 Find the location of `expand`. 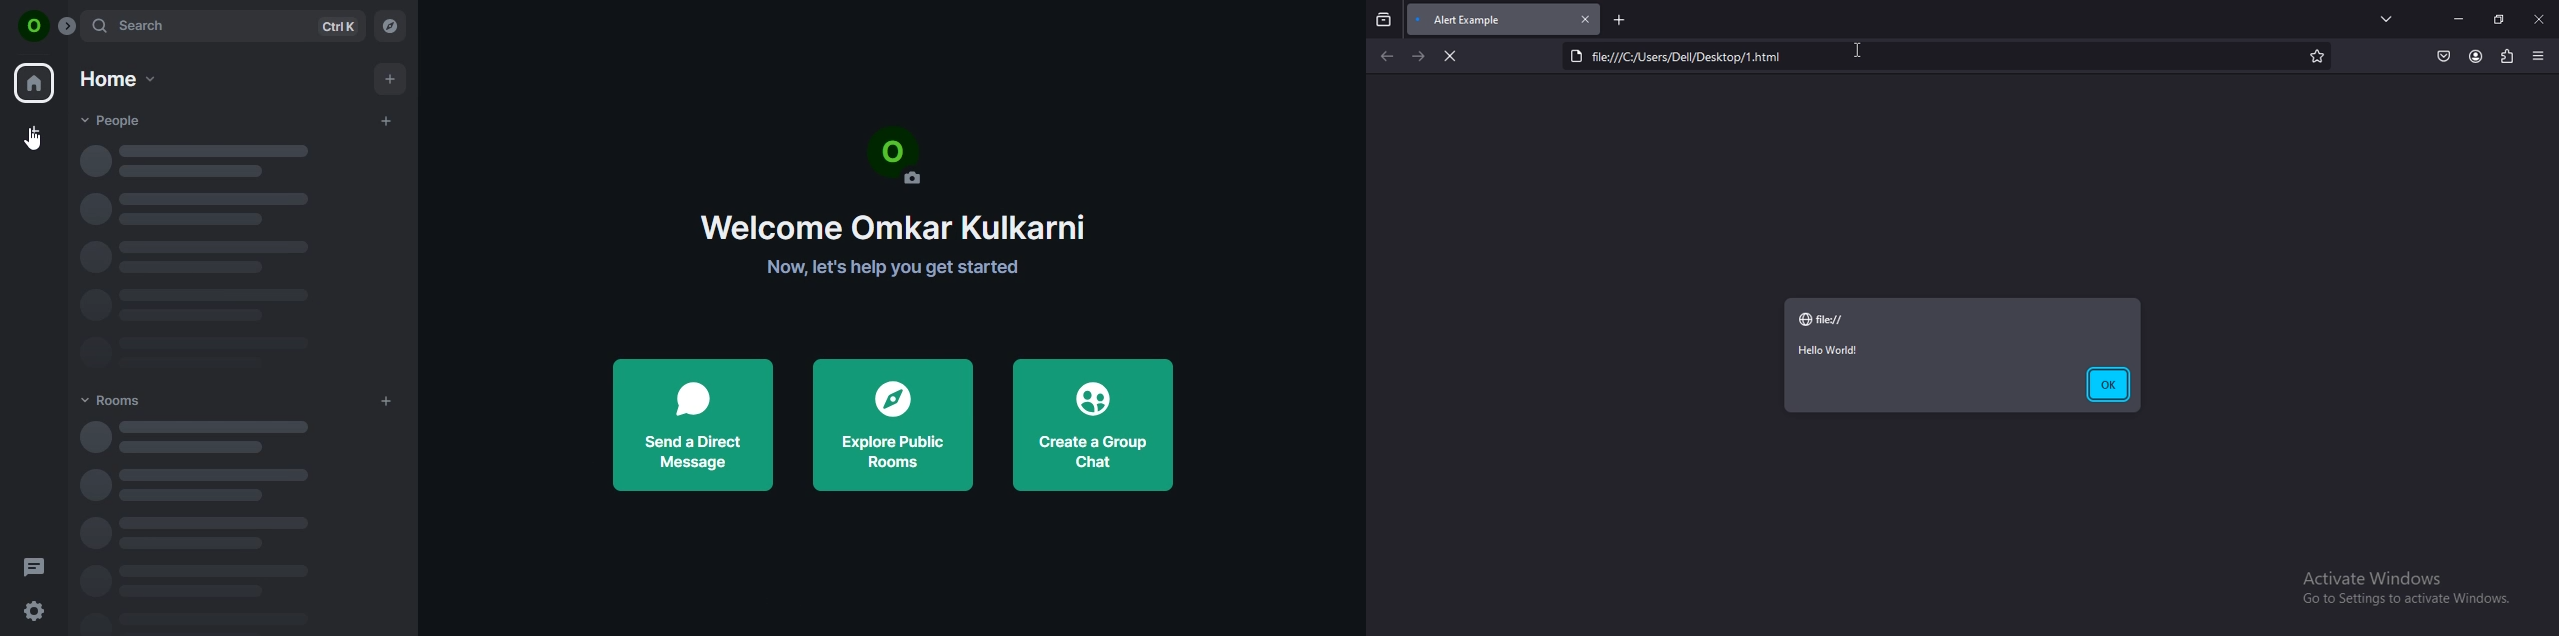

expand is located at coordinates (68, 28).